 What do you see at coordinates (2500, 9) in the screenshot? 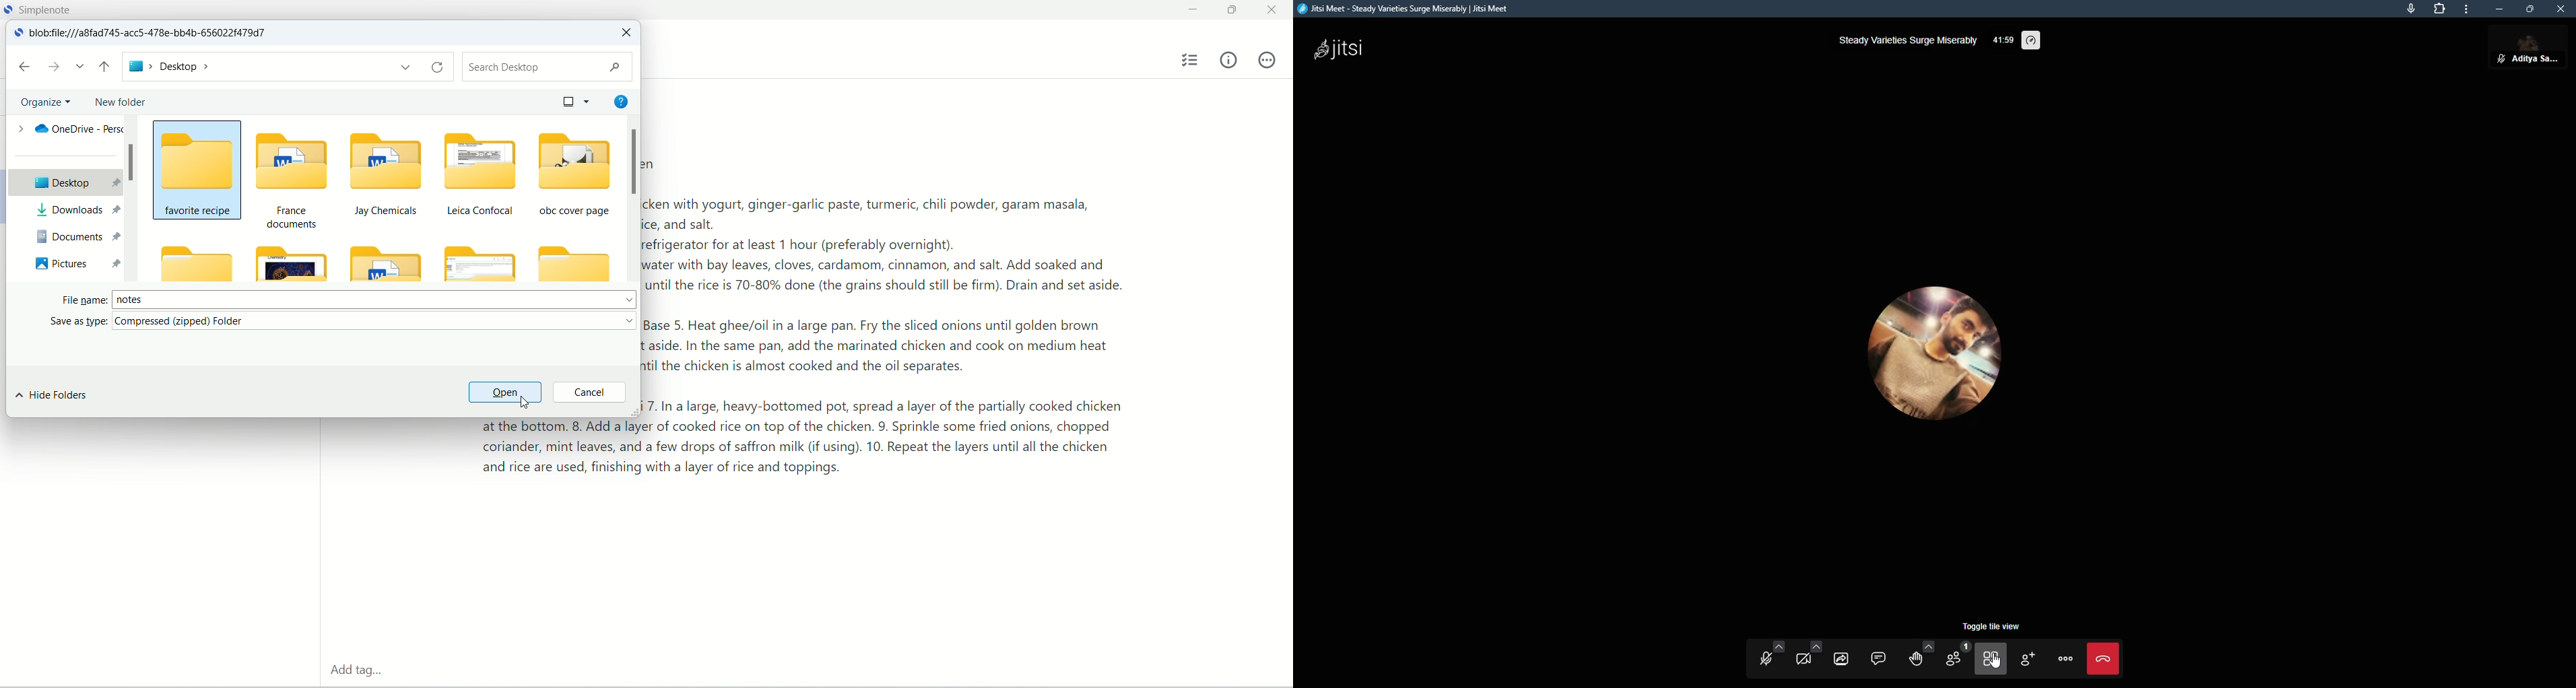
I see `minimize` at bounding box center [2500, 9].